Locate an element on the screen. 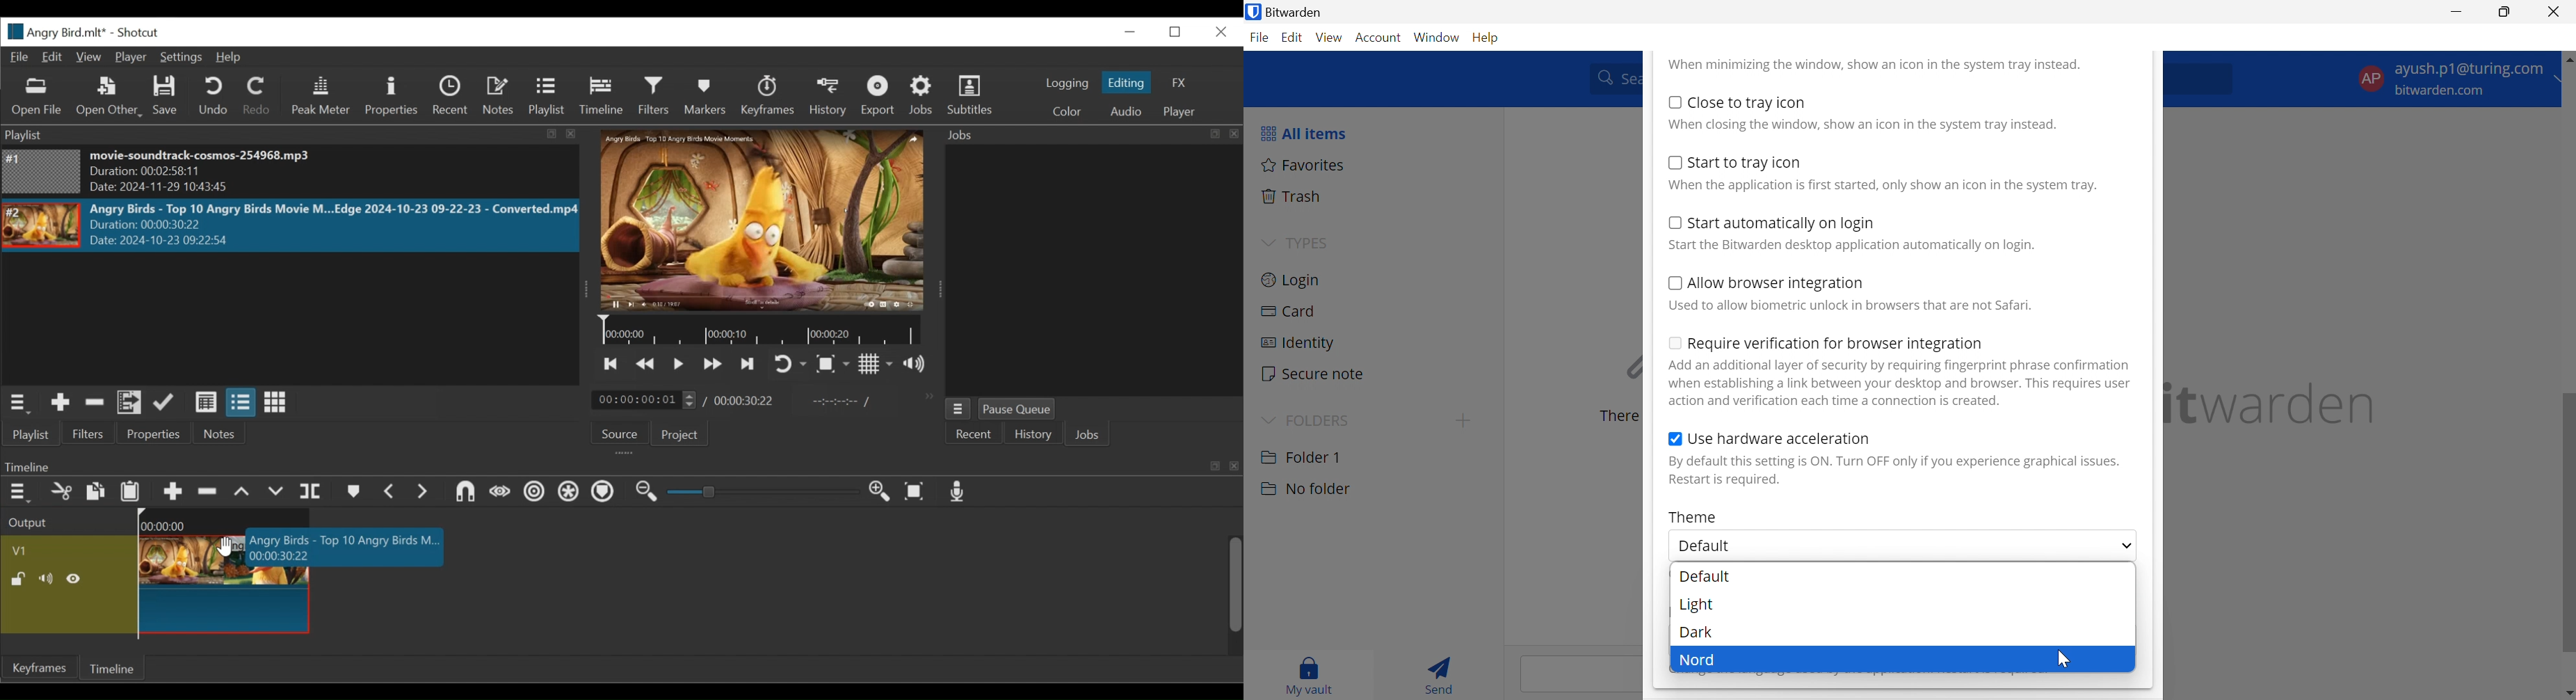 The width and height of the screenshot is (2576, 700). AP is located at coordinates (2370, 77).